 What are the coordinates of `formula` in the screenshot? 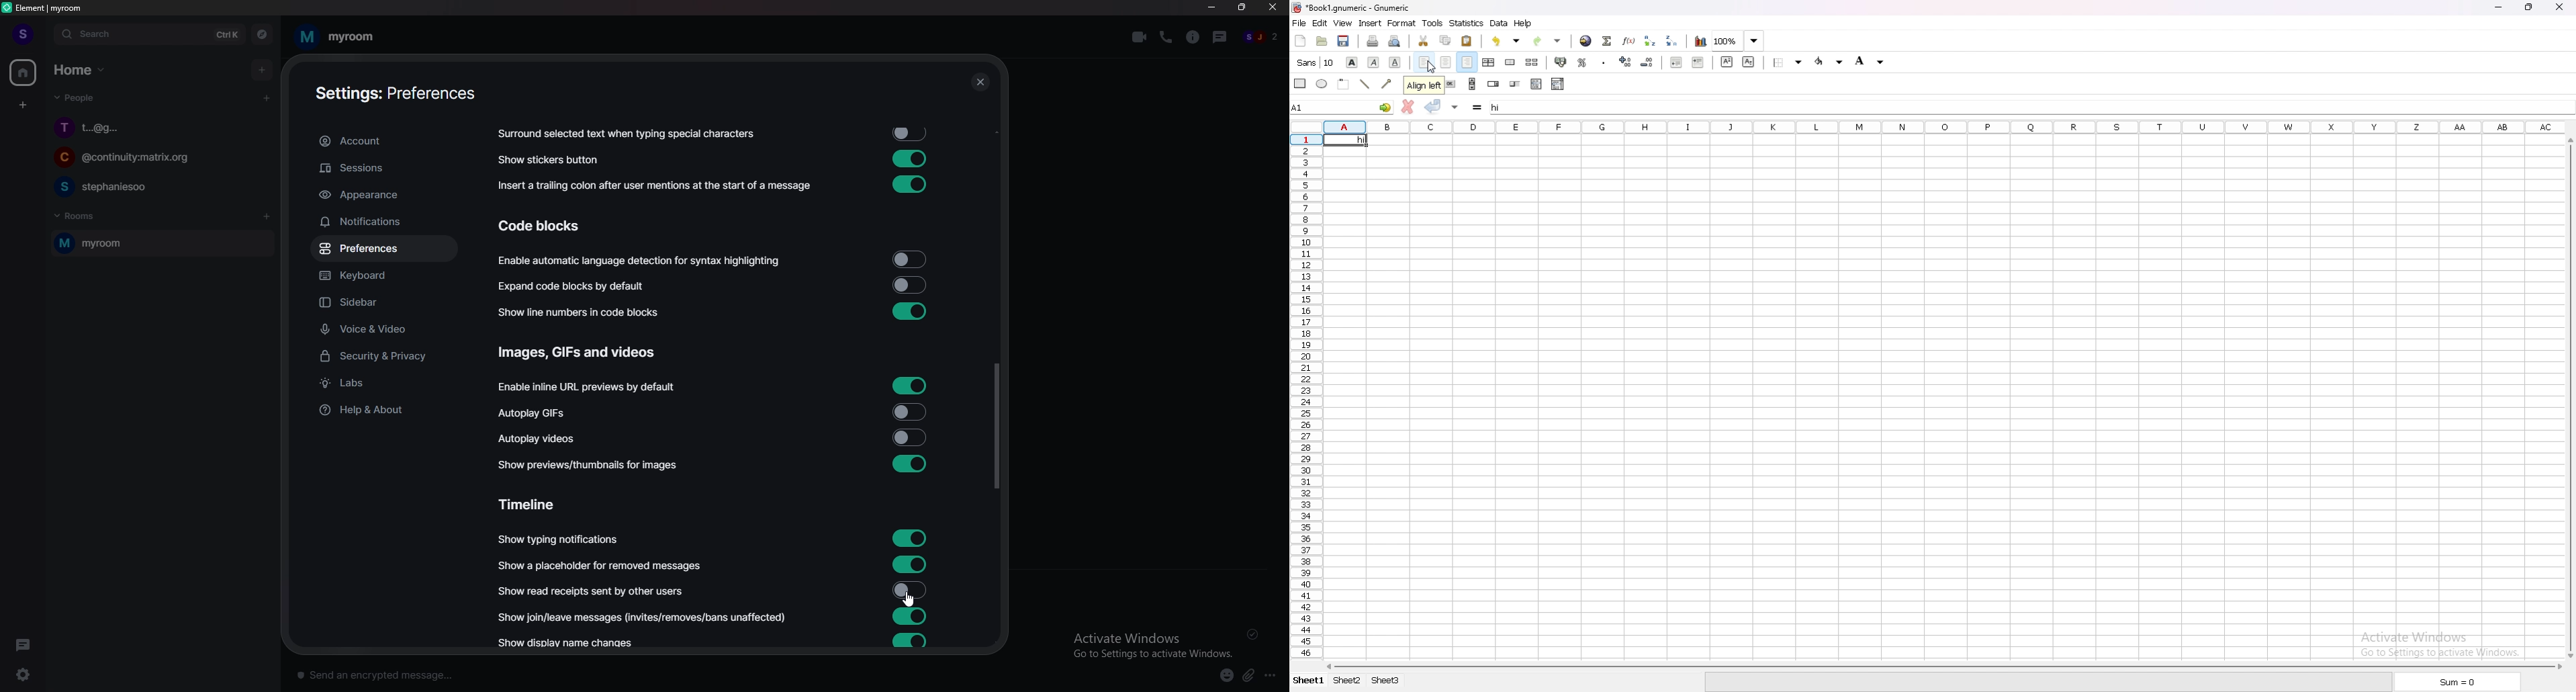 It's located at (1479, 108).